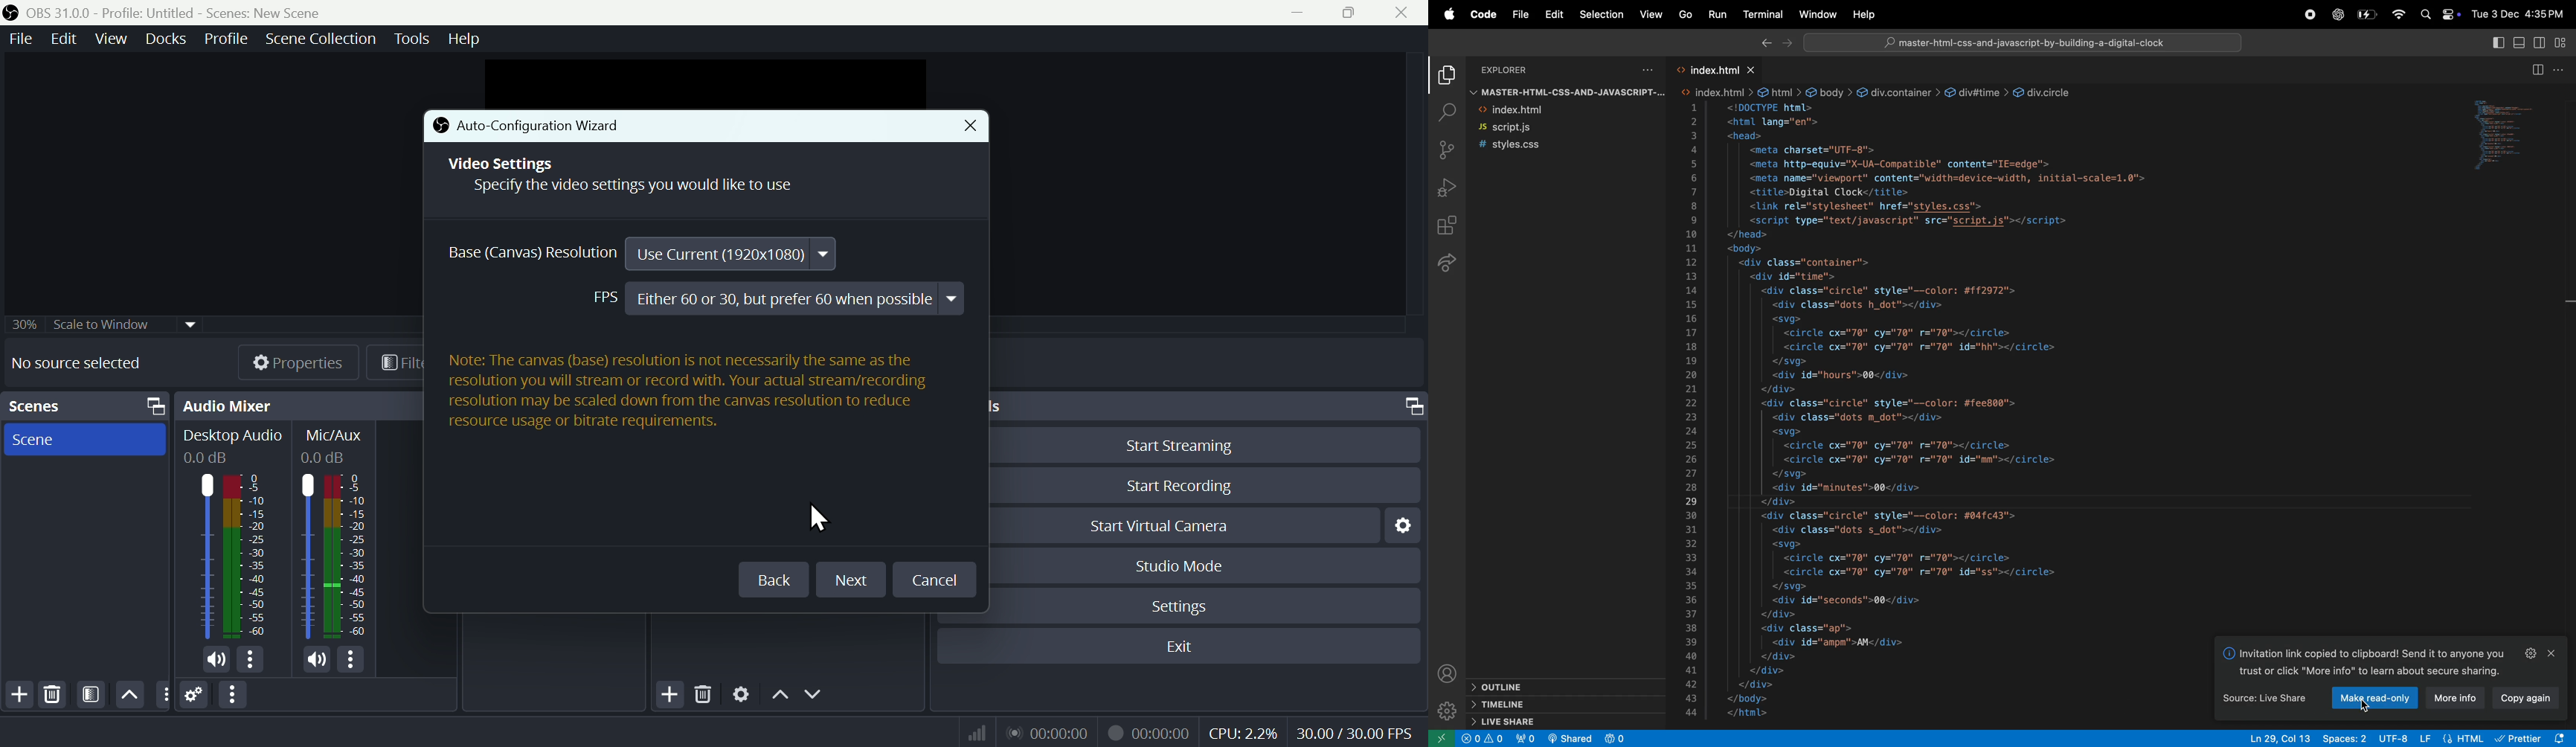 The height and width of the screenshot is (756, 2576). What do you see at coordinates (1200, 604) in the screenshot?
I see `Settings` at bounding box center [1200, 604].